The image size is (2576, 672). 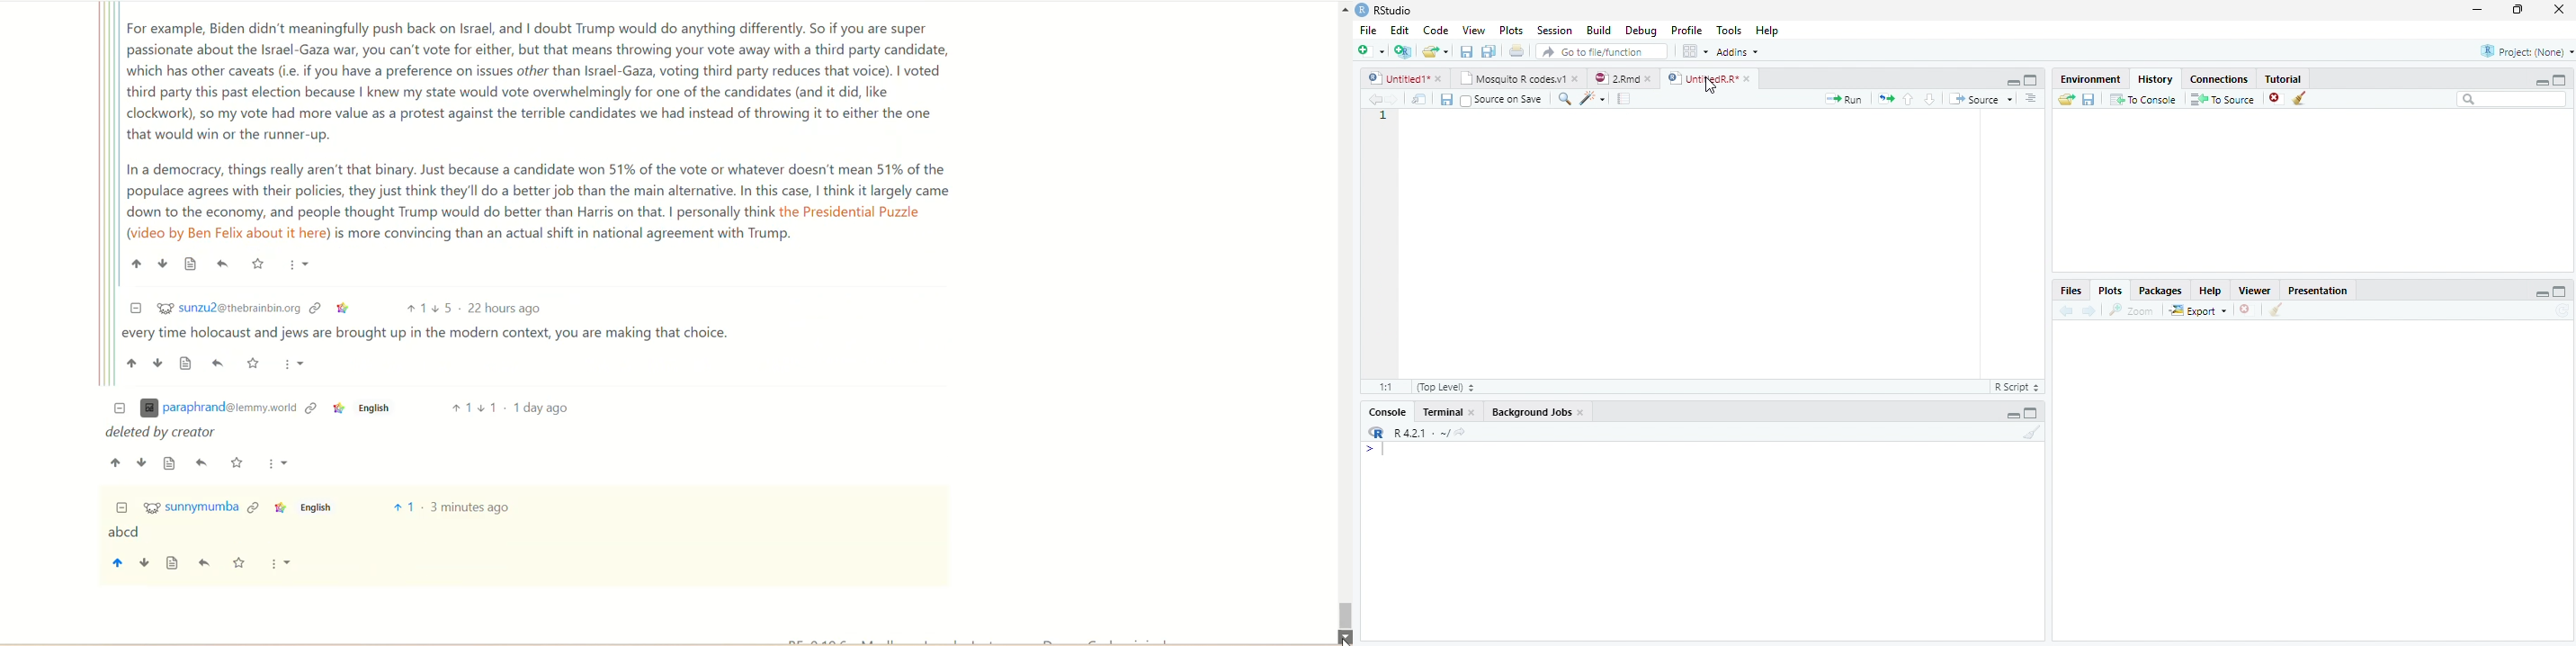 I want to click on File, so click(x=1365, y=31).